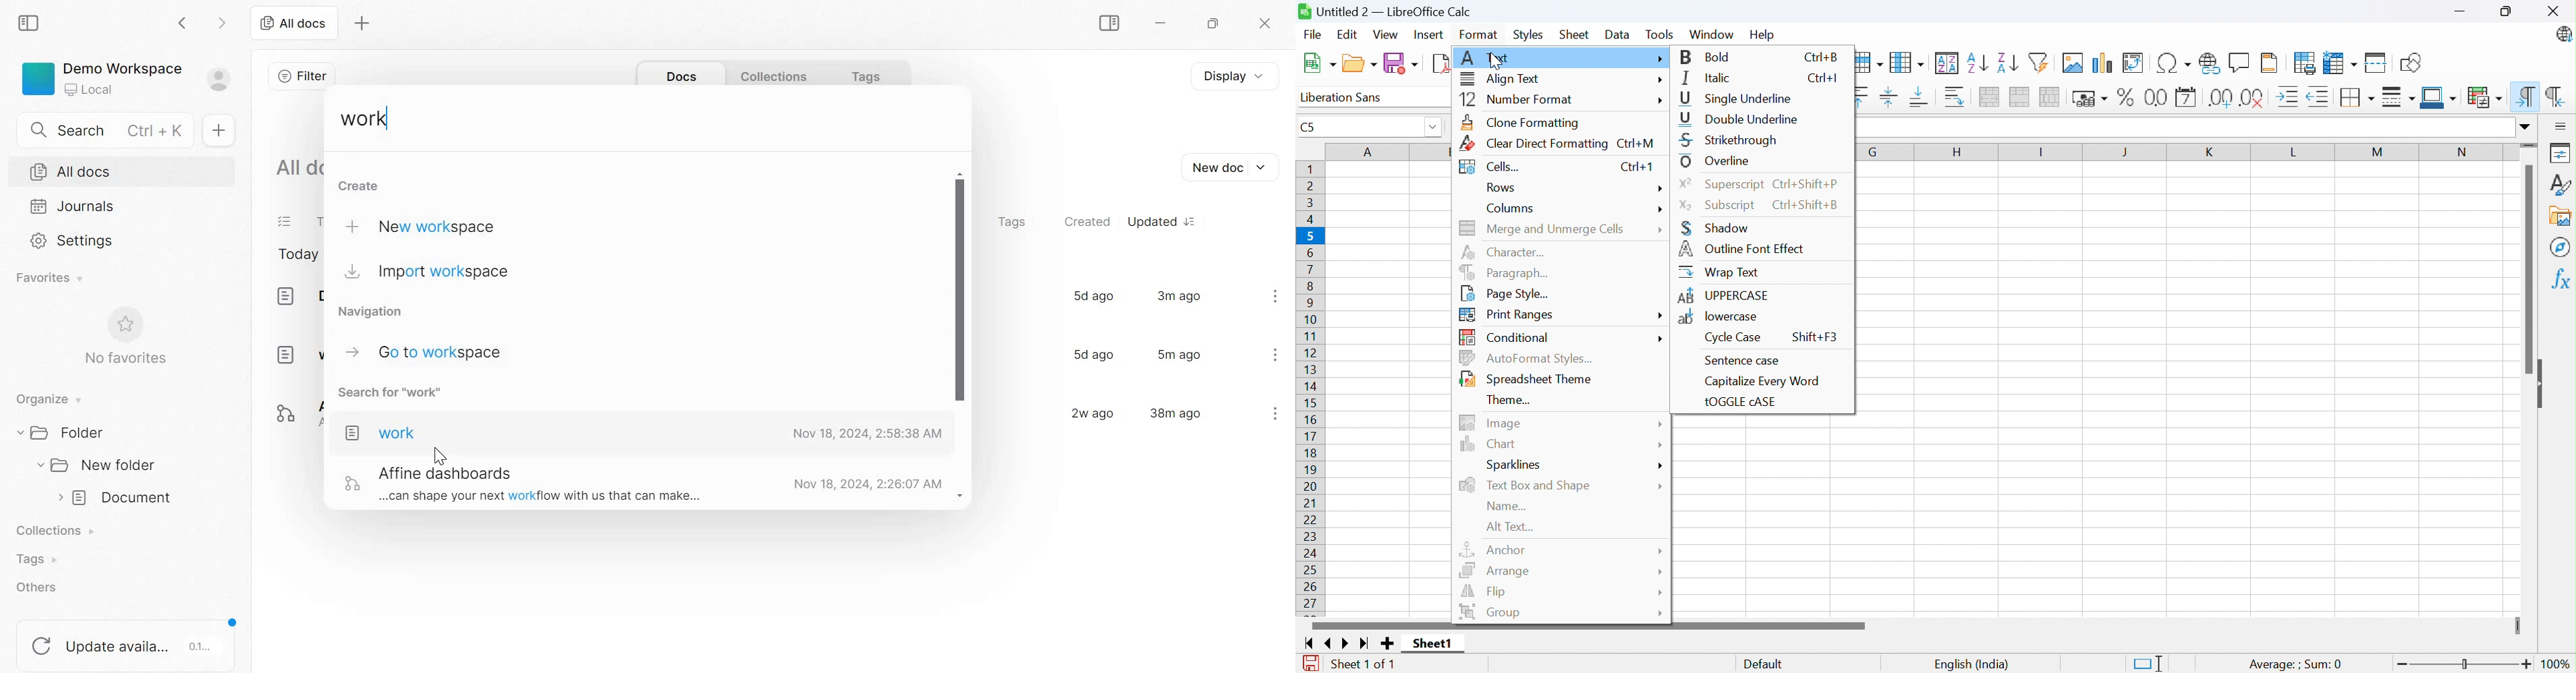 The width and height of the screenshot is (2576, 700). Describe the element at coordinates (1502, 188) in the screenshot. I see `Rows` at that location.